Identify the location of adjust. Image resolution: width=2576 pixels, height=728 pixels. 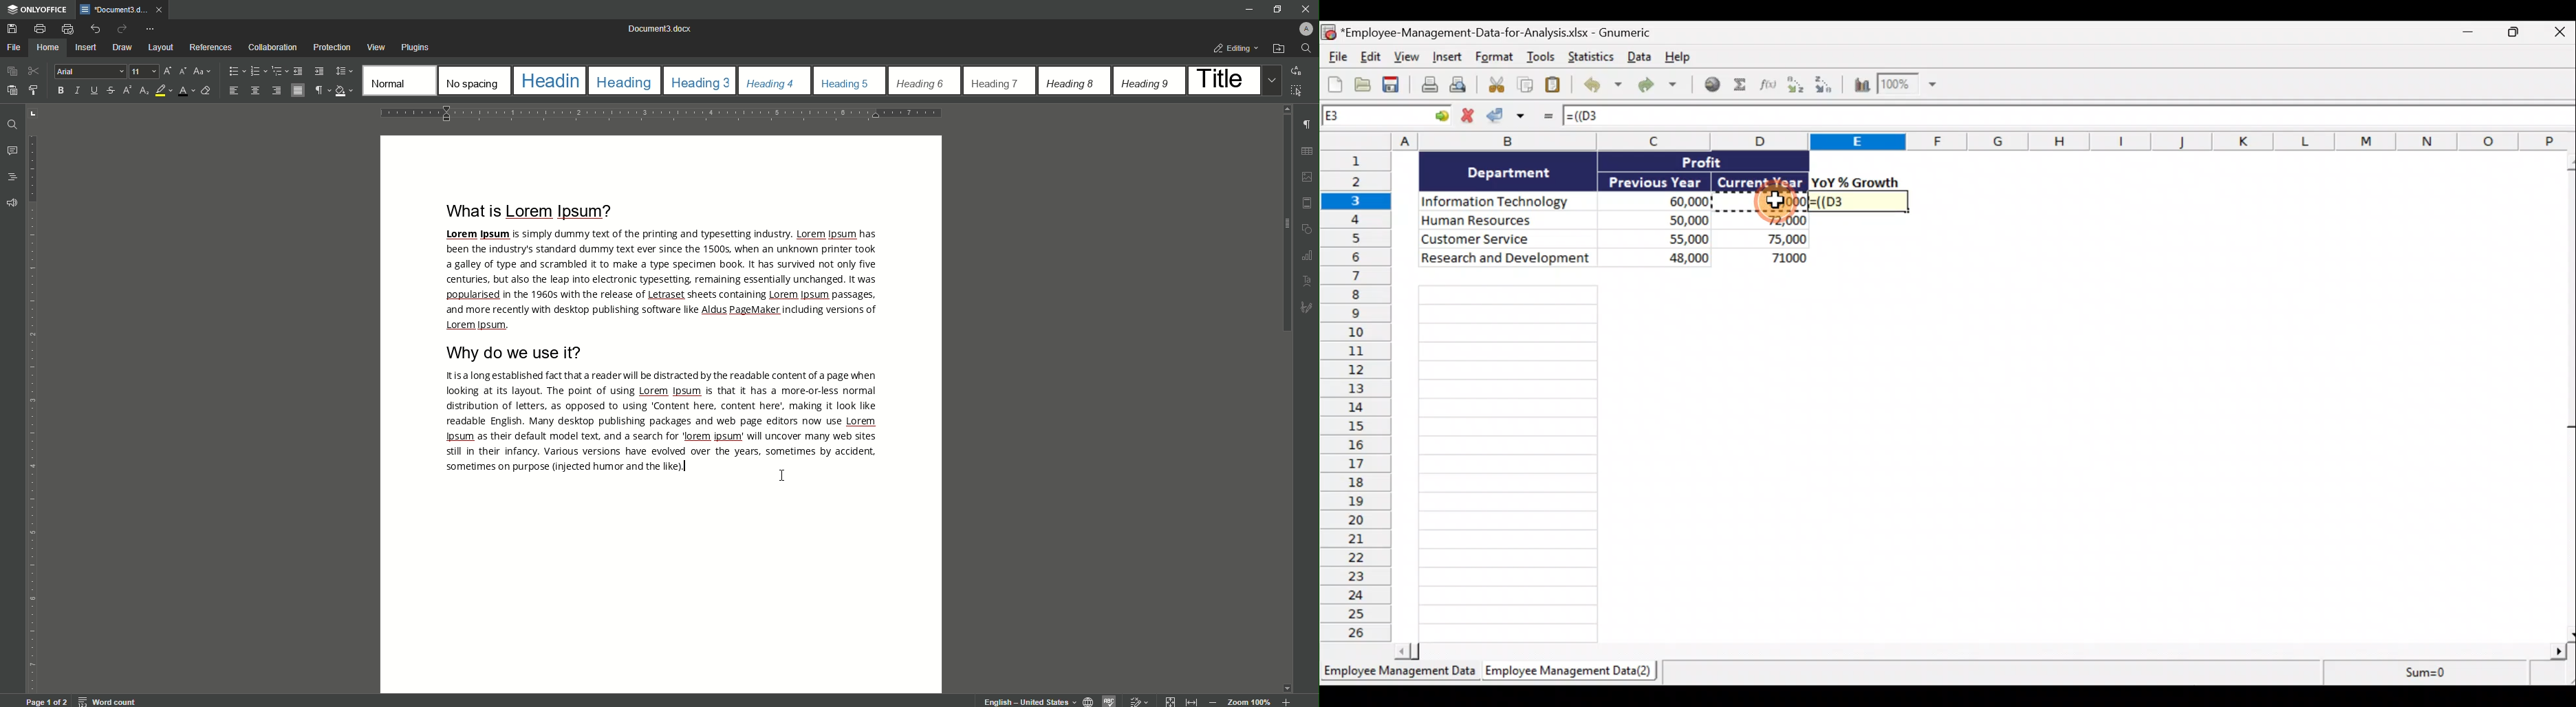
(37, 111).